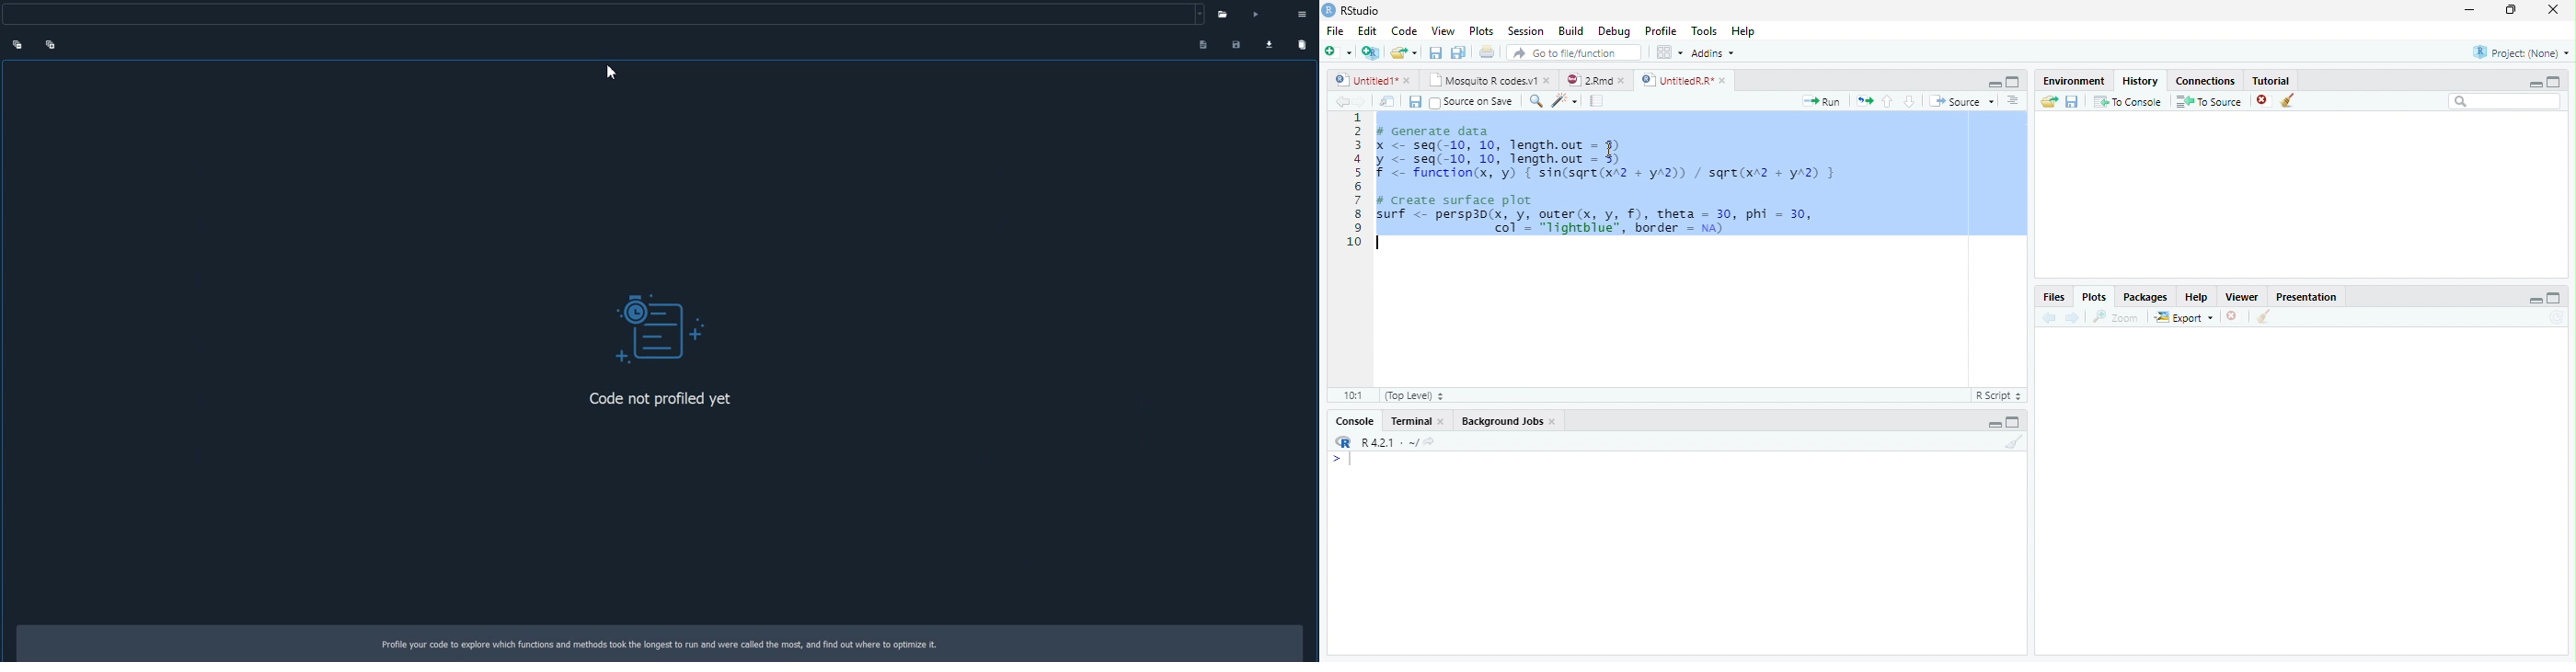 This screenshot has height=672, width=2576. I want to click on Run Profiler, so click(1227, 13).